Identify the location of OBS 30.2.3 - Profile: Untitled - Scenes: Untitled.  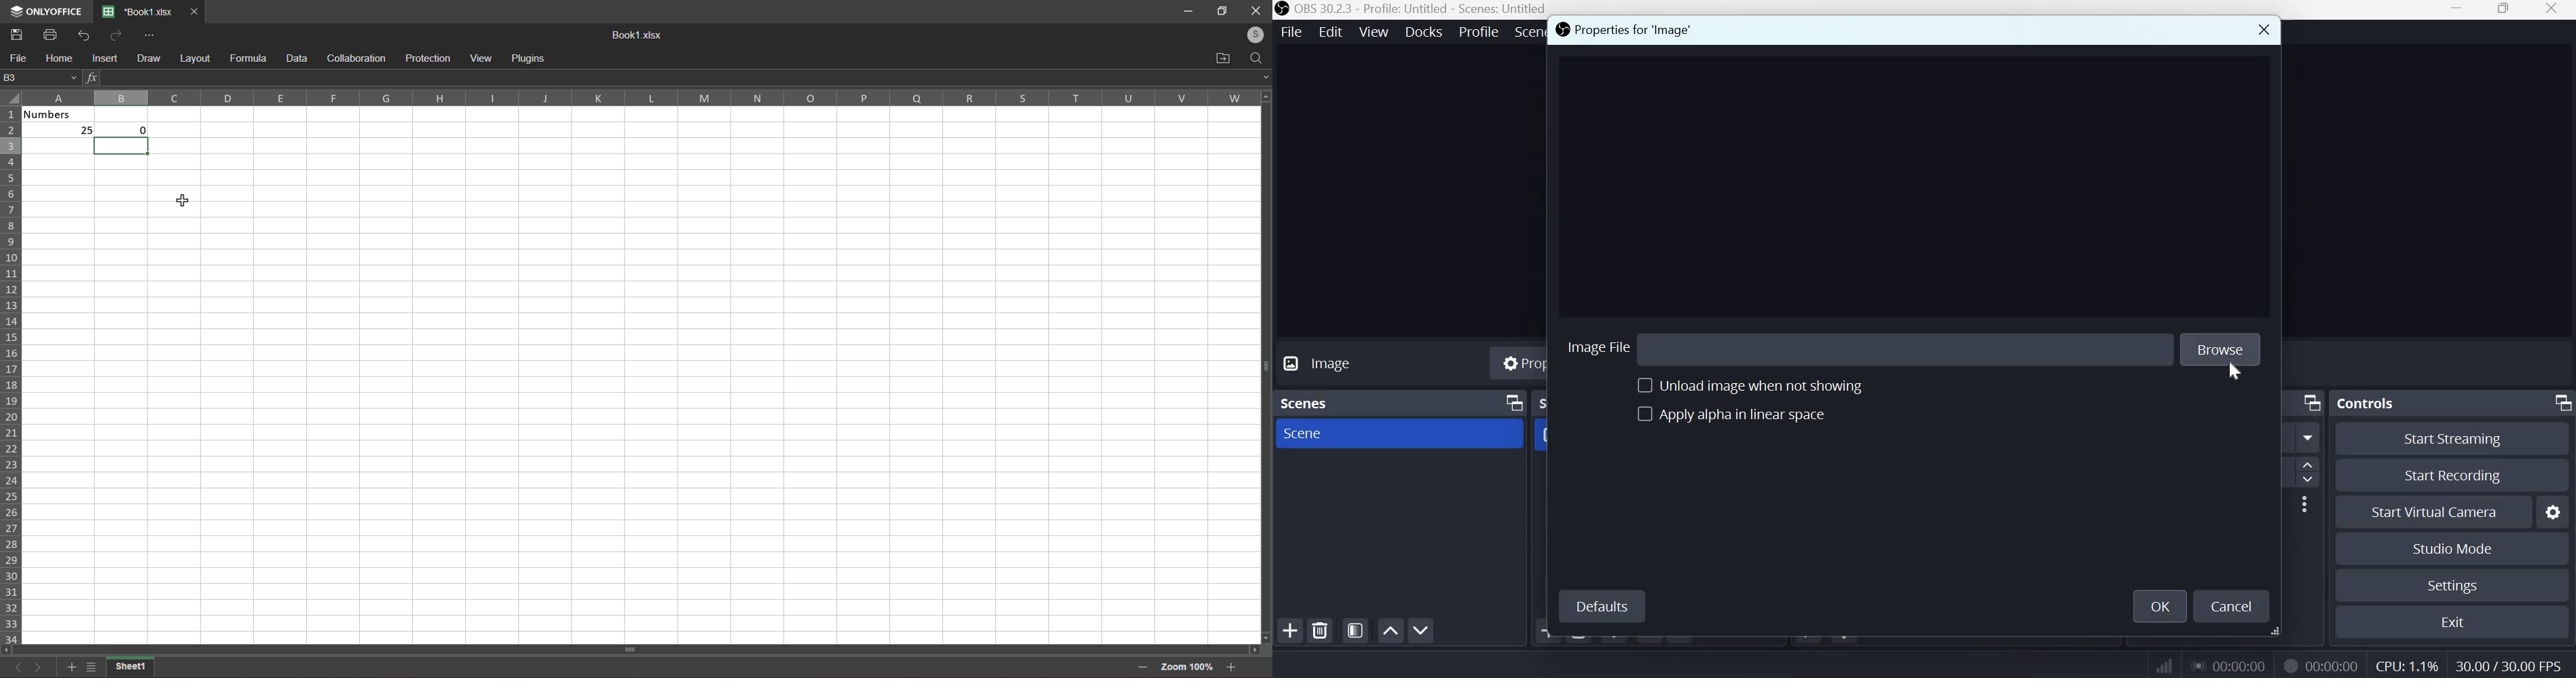
(1410, 9).